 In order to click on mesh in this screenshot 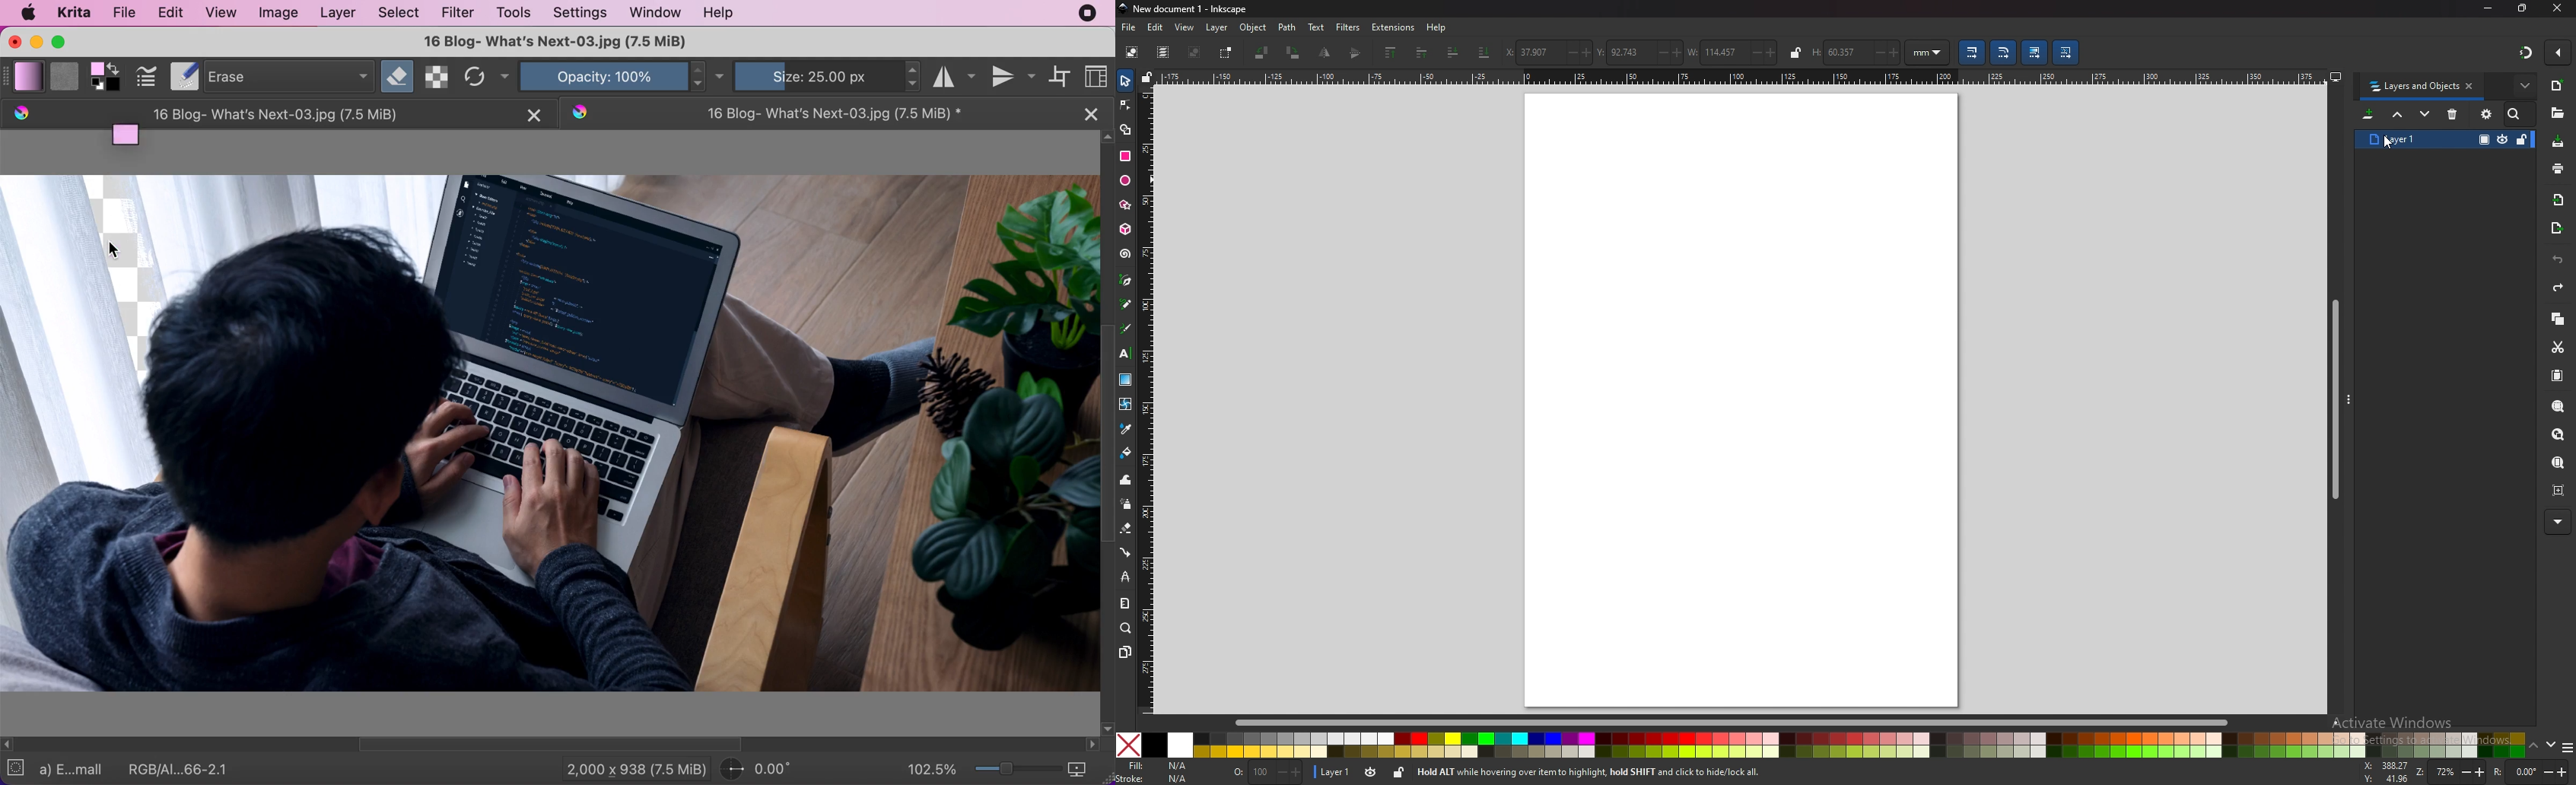, I will do `click(1126, 403)`.